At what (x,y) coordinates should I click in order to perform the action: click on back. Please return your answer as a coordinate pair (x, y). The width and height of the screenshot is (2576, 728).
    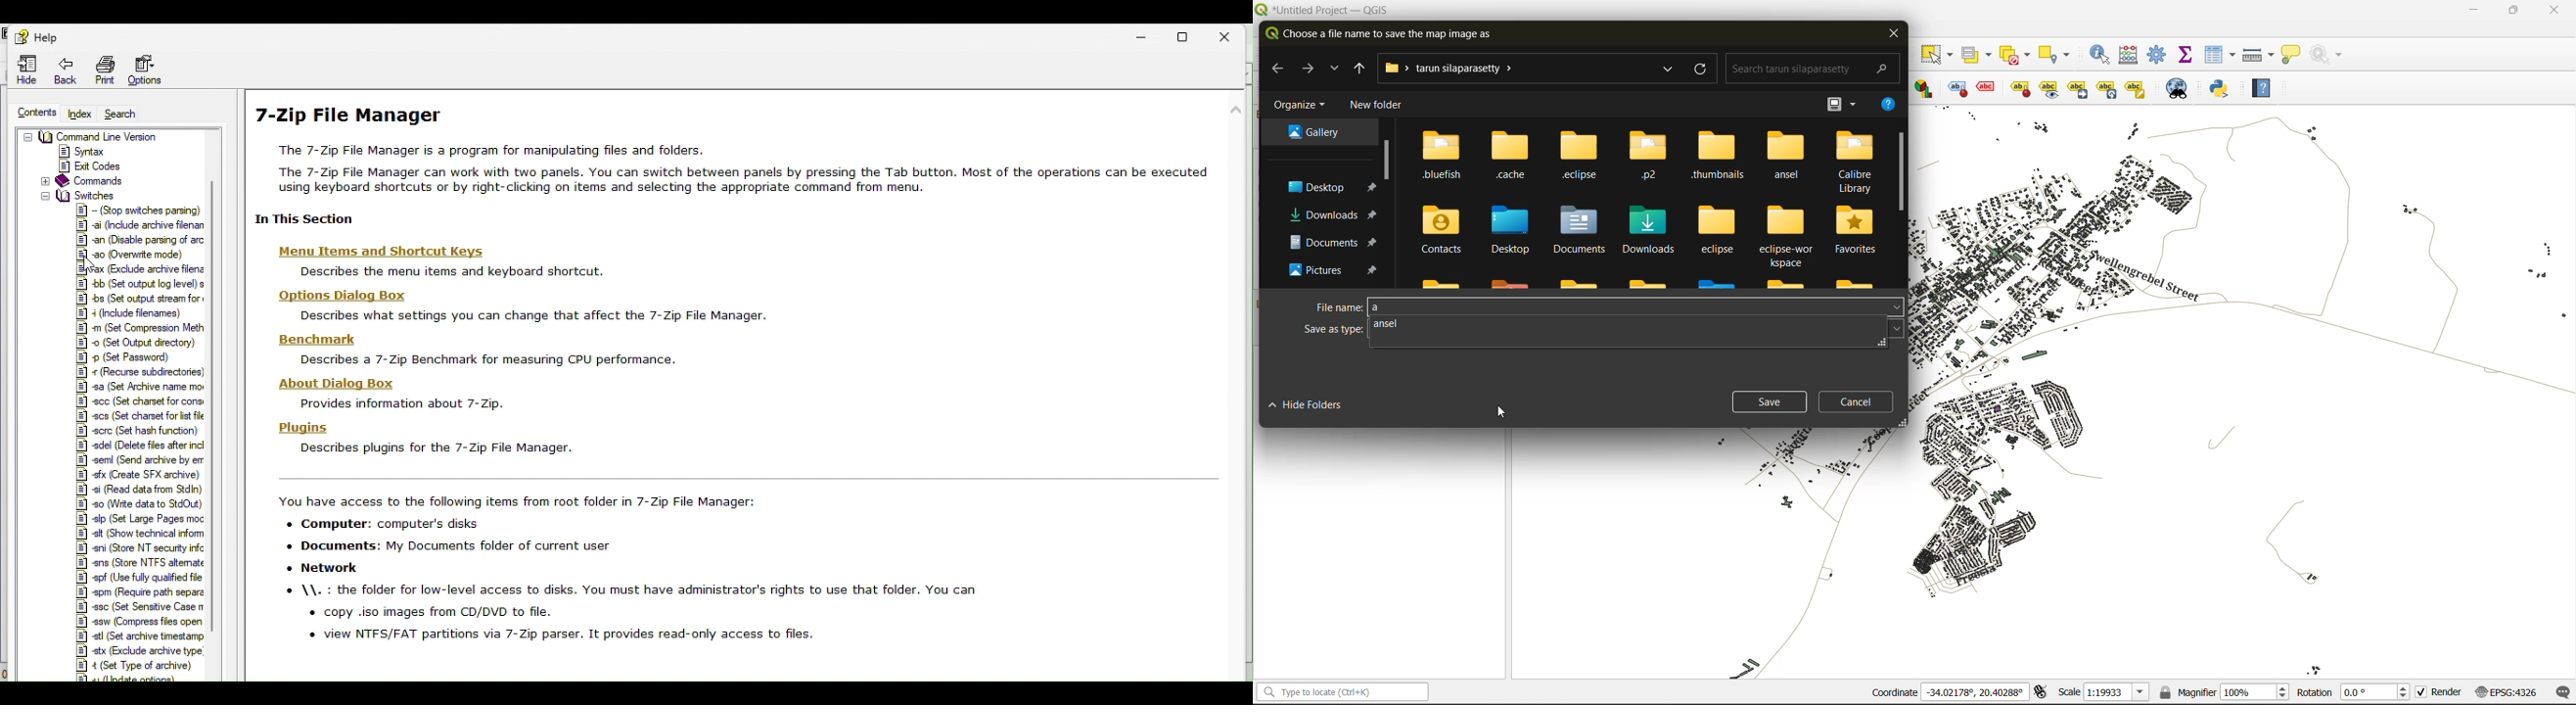
    Looking at the image, I should click on (1278, 67).